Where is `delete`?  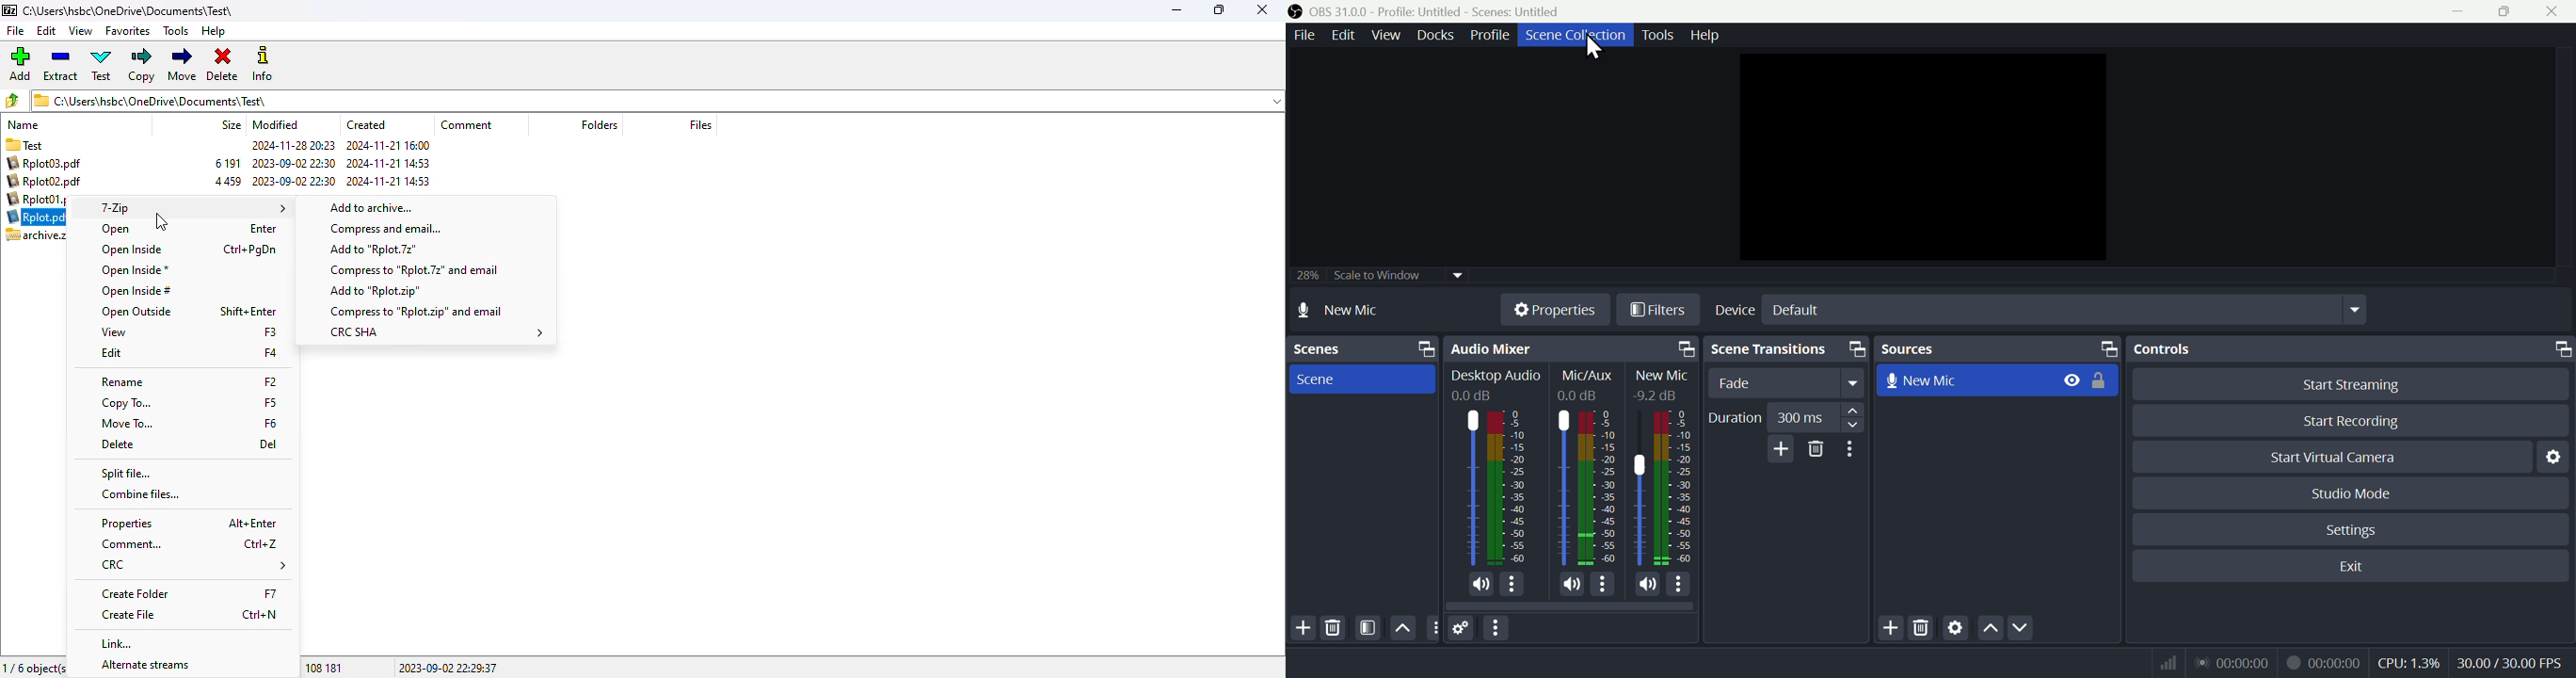 delete is located at coordinates (119, 444).